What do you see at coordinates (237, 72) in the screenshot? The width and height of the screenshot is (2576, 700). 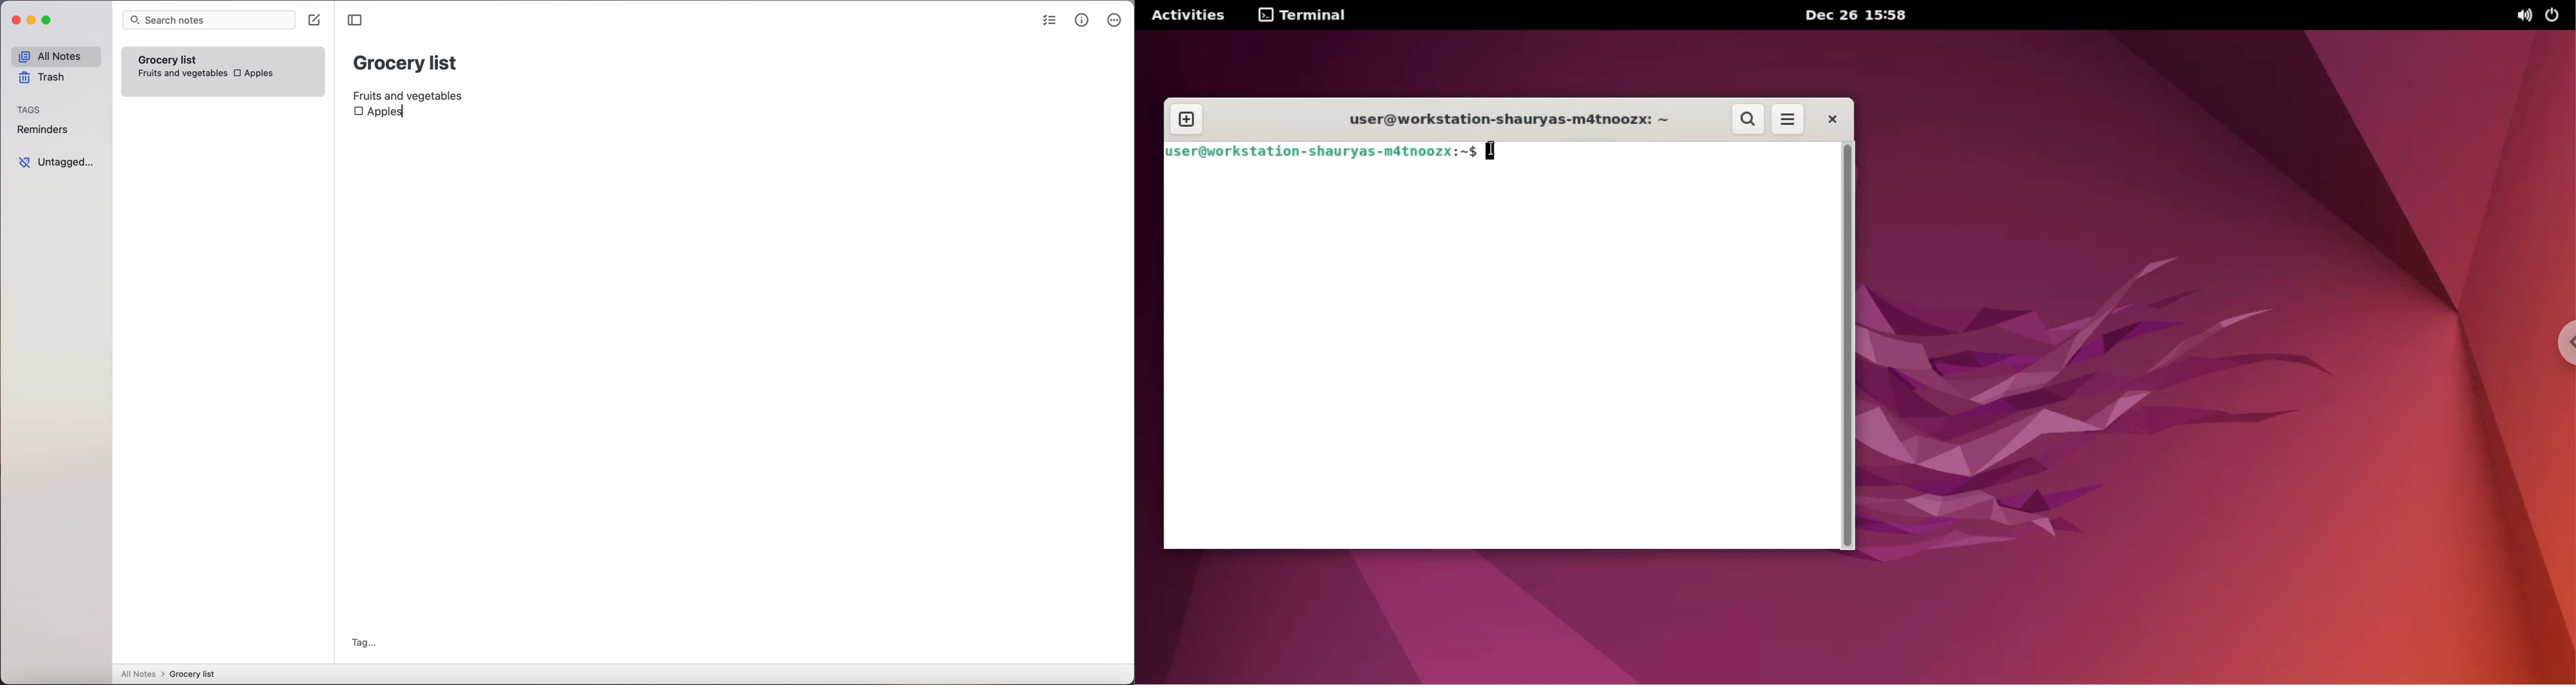 I see `checkbox` at bounding box center [237, 72].